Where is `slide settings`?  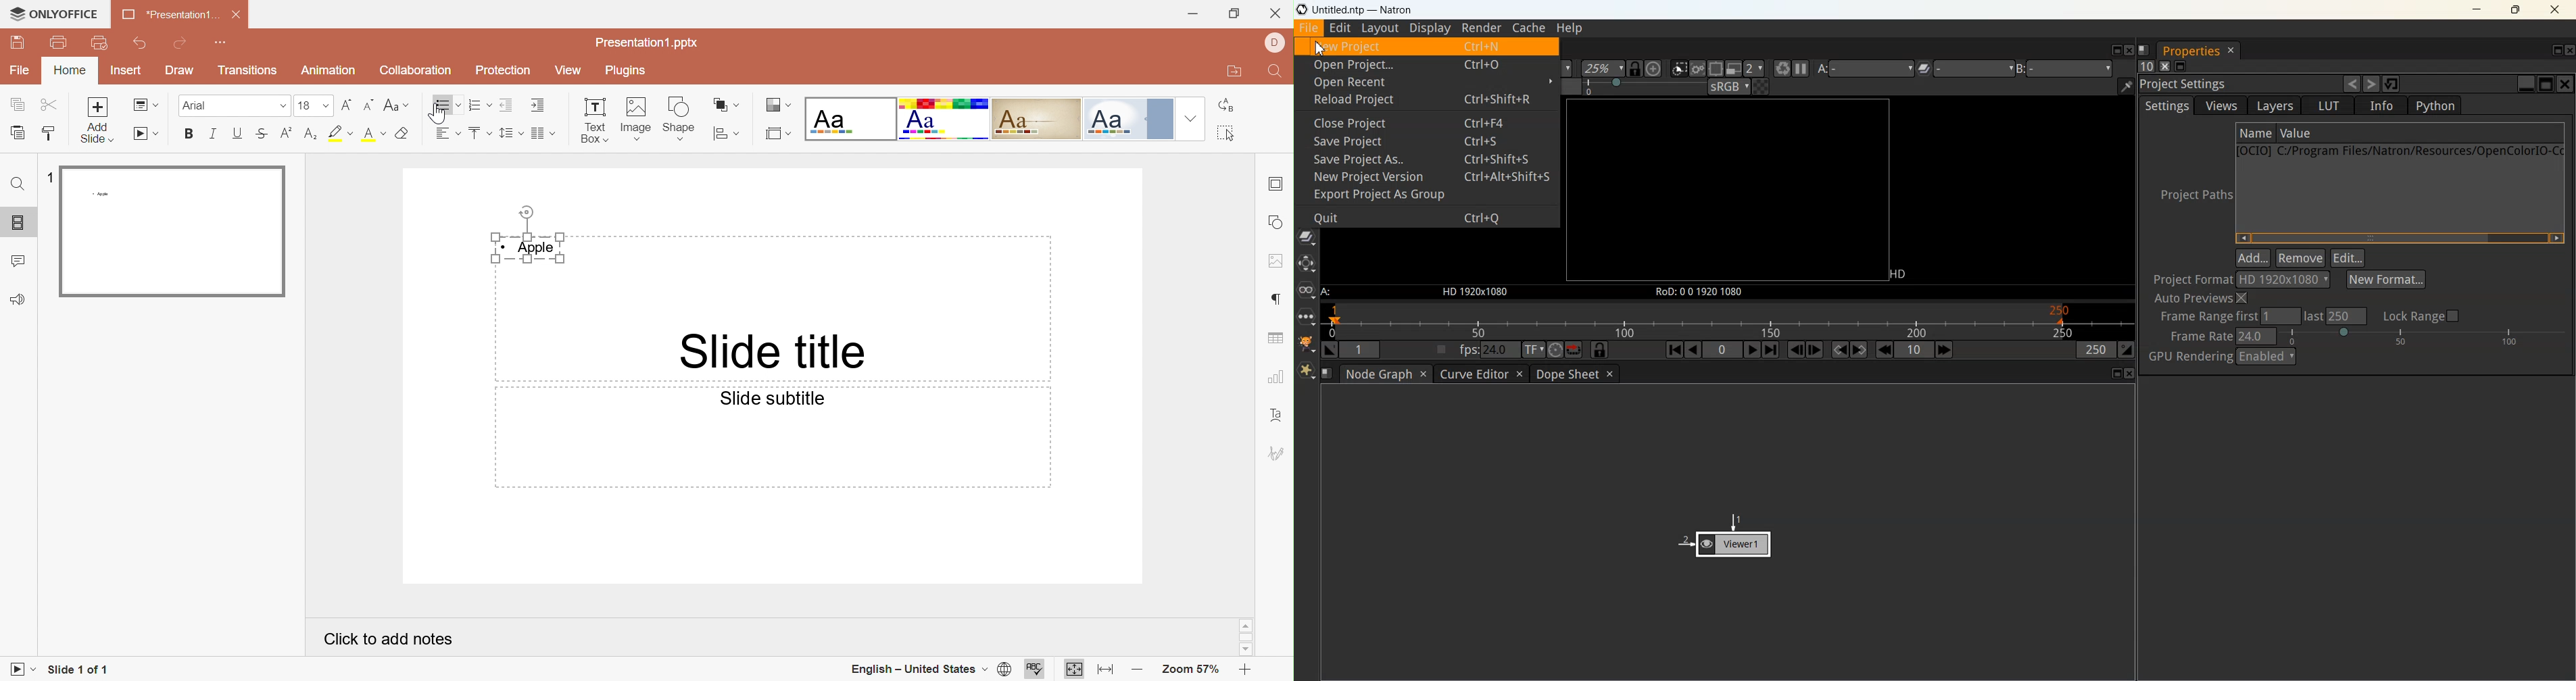
slide settings is located at coordinates (1278, 182).